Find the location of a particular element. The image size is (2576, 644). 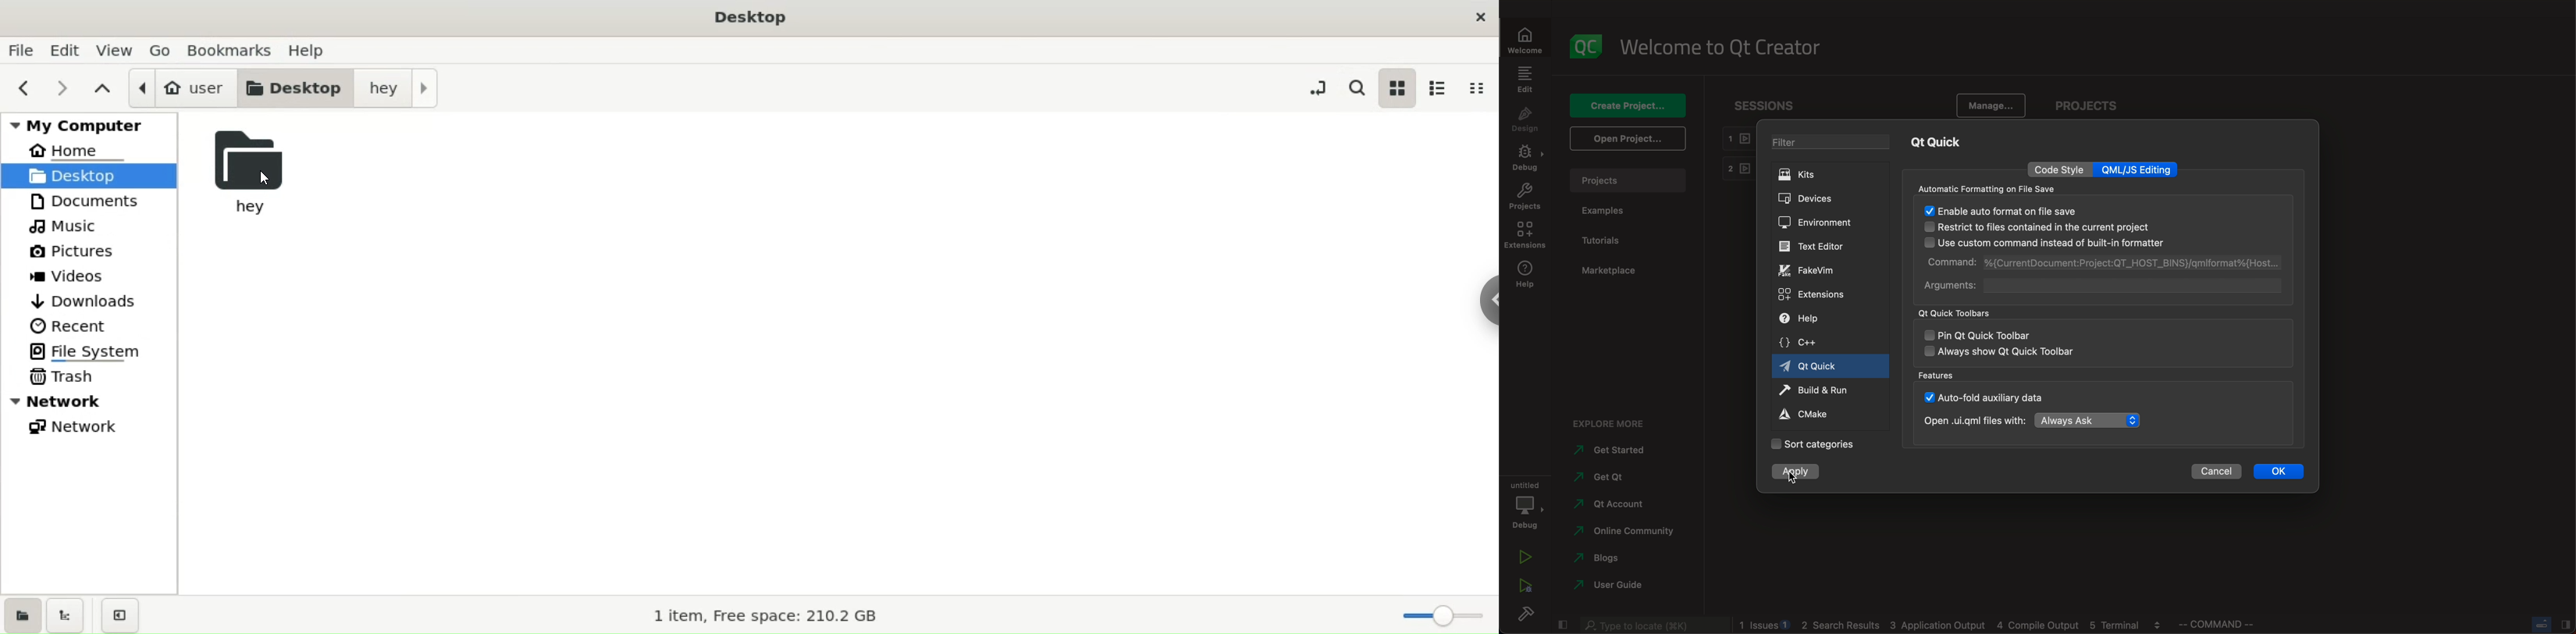

always show is located at coordinates (2001, 352).